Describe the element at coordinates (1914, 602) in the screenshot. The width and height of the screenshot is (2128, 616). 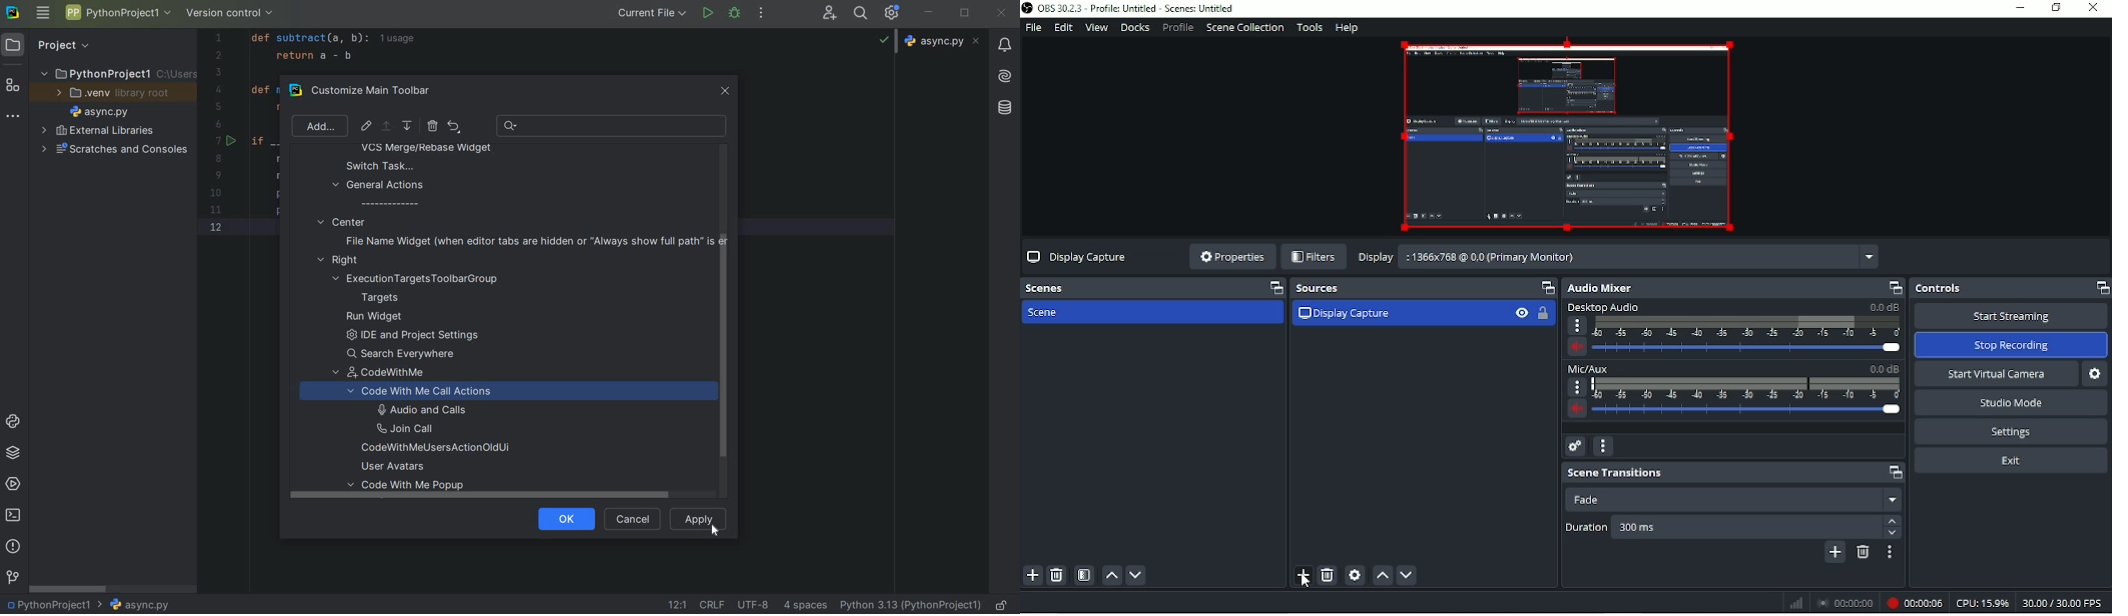
I see `Recording 00:00:06` at that location.